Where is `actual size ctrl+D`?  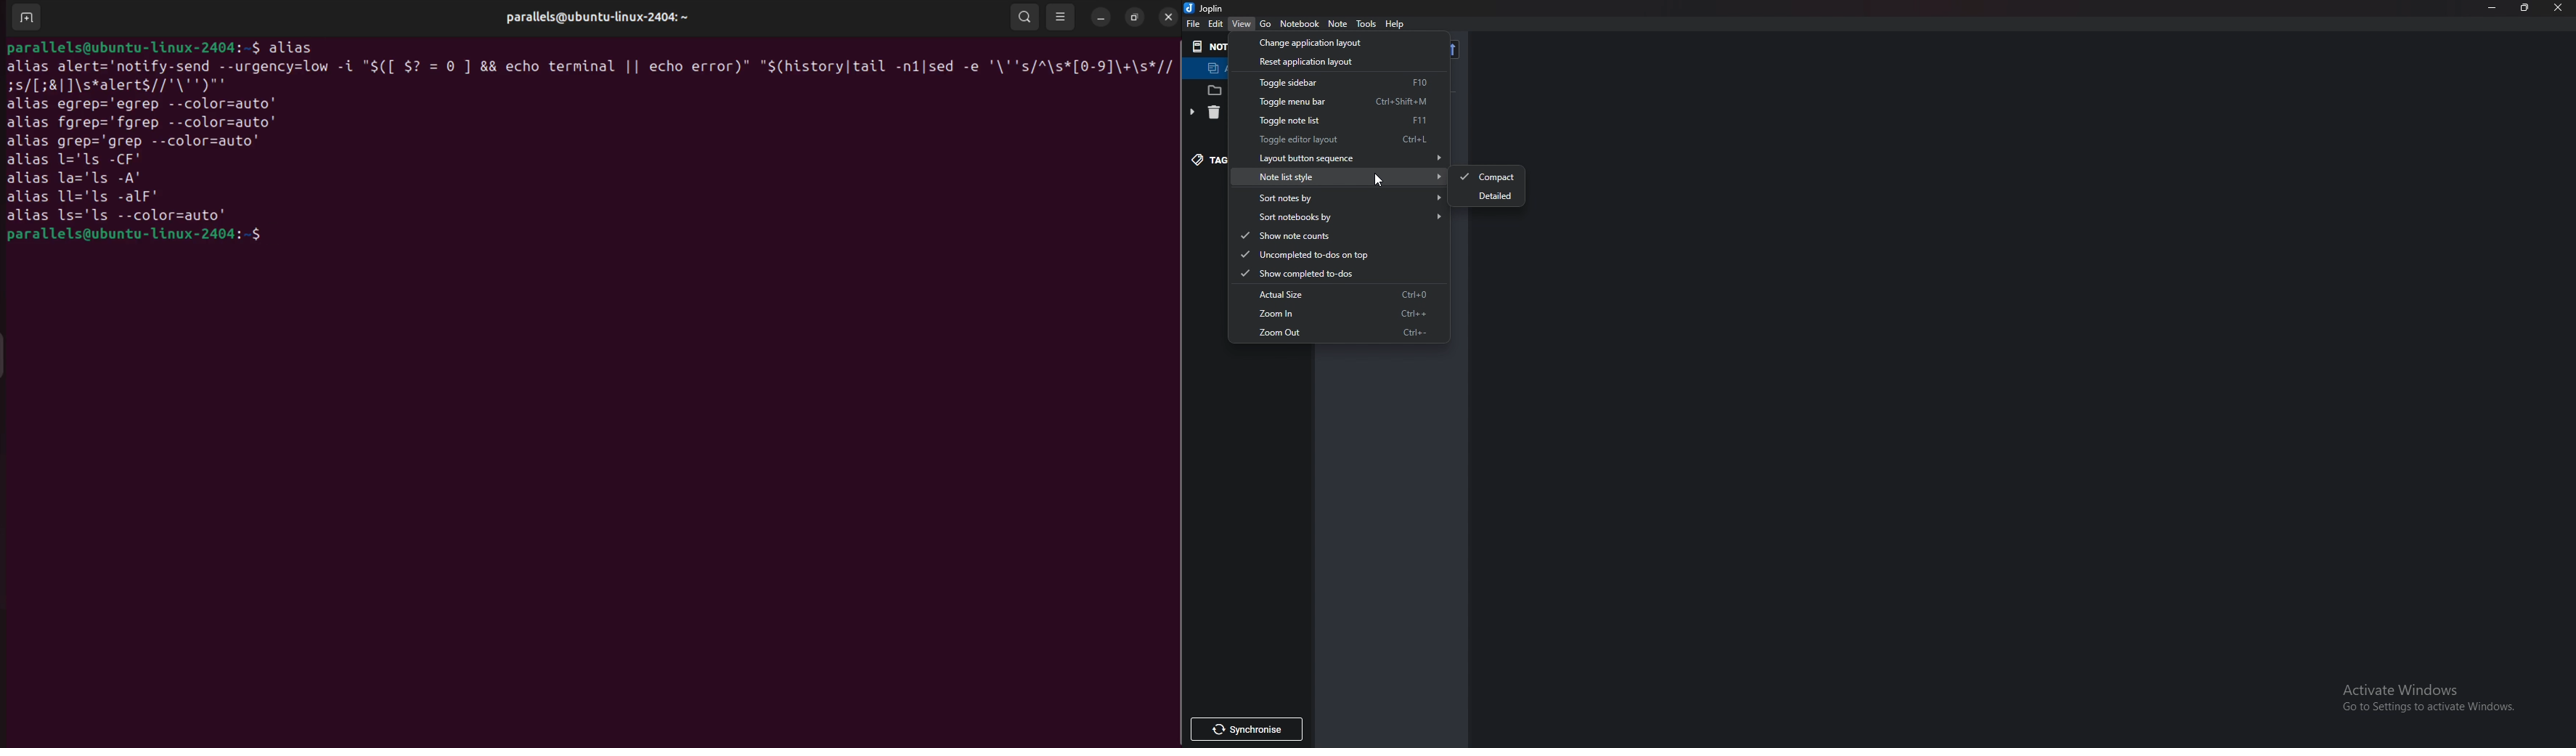 actual size ctrl+D is located at coordinates (1354, 294).